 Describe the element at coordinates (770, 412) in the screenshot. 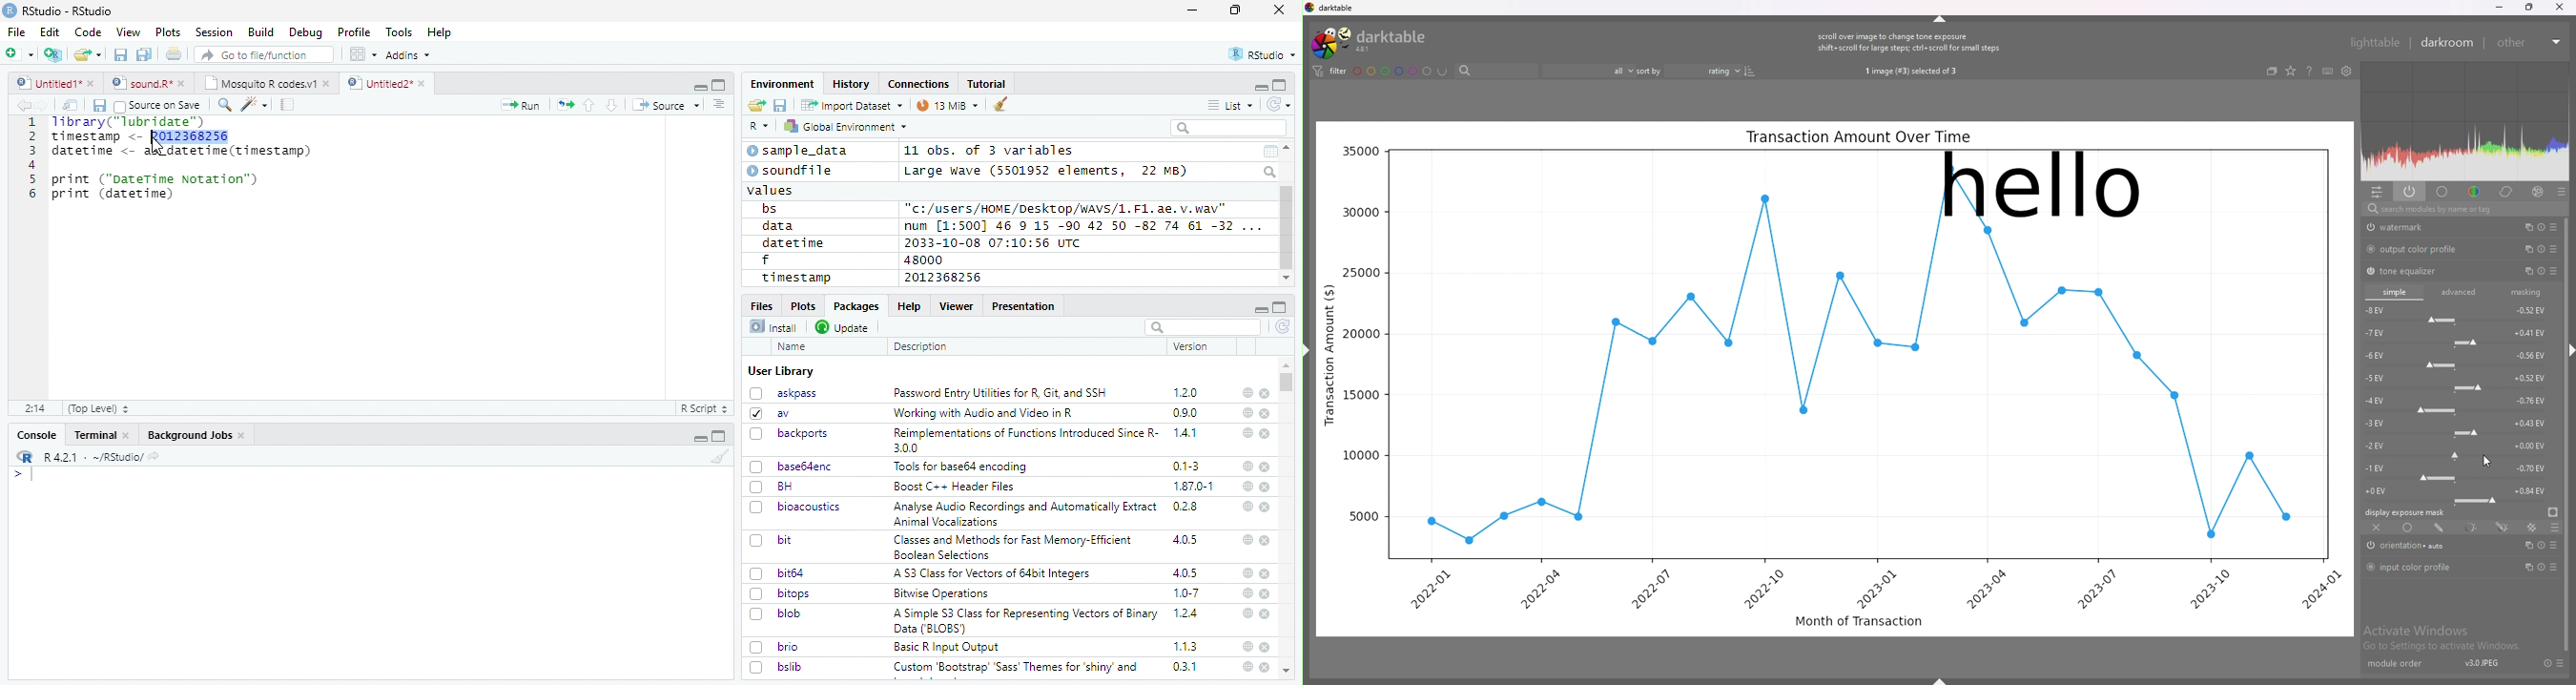

I see `av` at that location.